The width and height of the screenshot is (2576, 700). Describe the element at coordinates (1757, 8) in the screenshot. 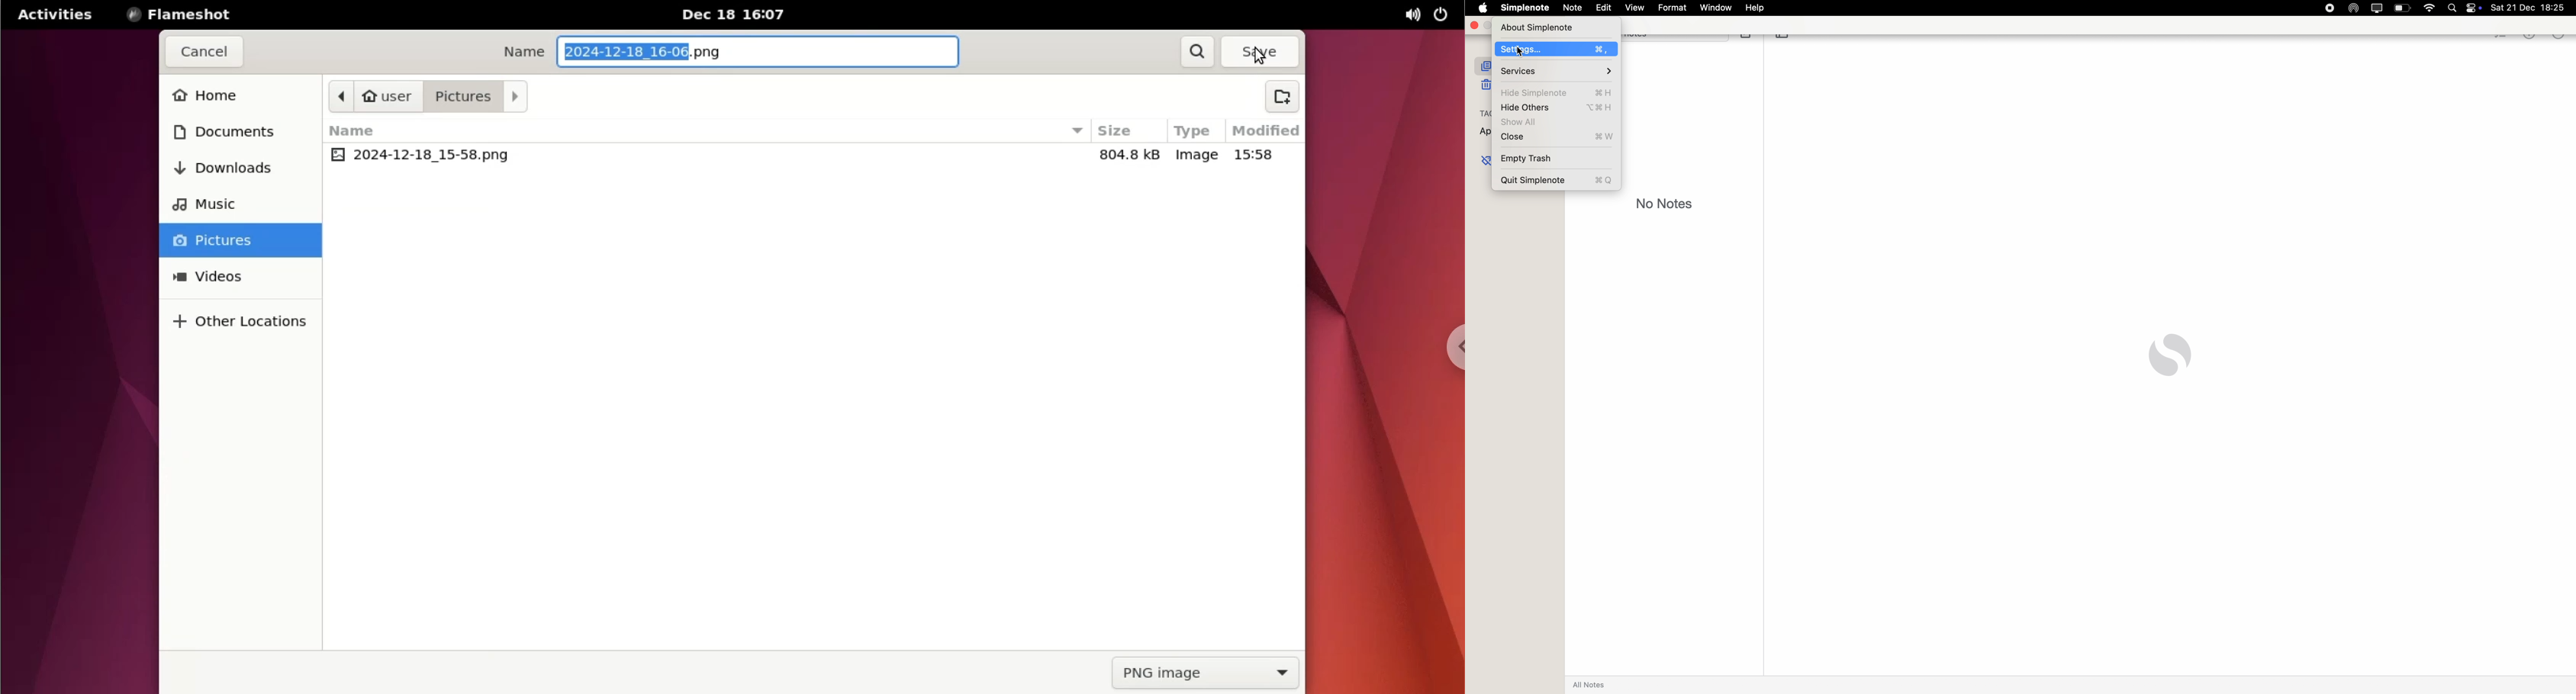

I see `help` at that location.